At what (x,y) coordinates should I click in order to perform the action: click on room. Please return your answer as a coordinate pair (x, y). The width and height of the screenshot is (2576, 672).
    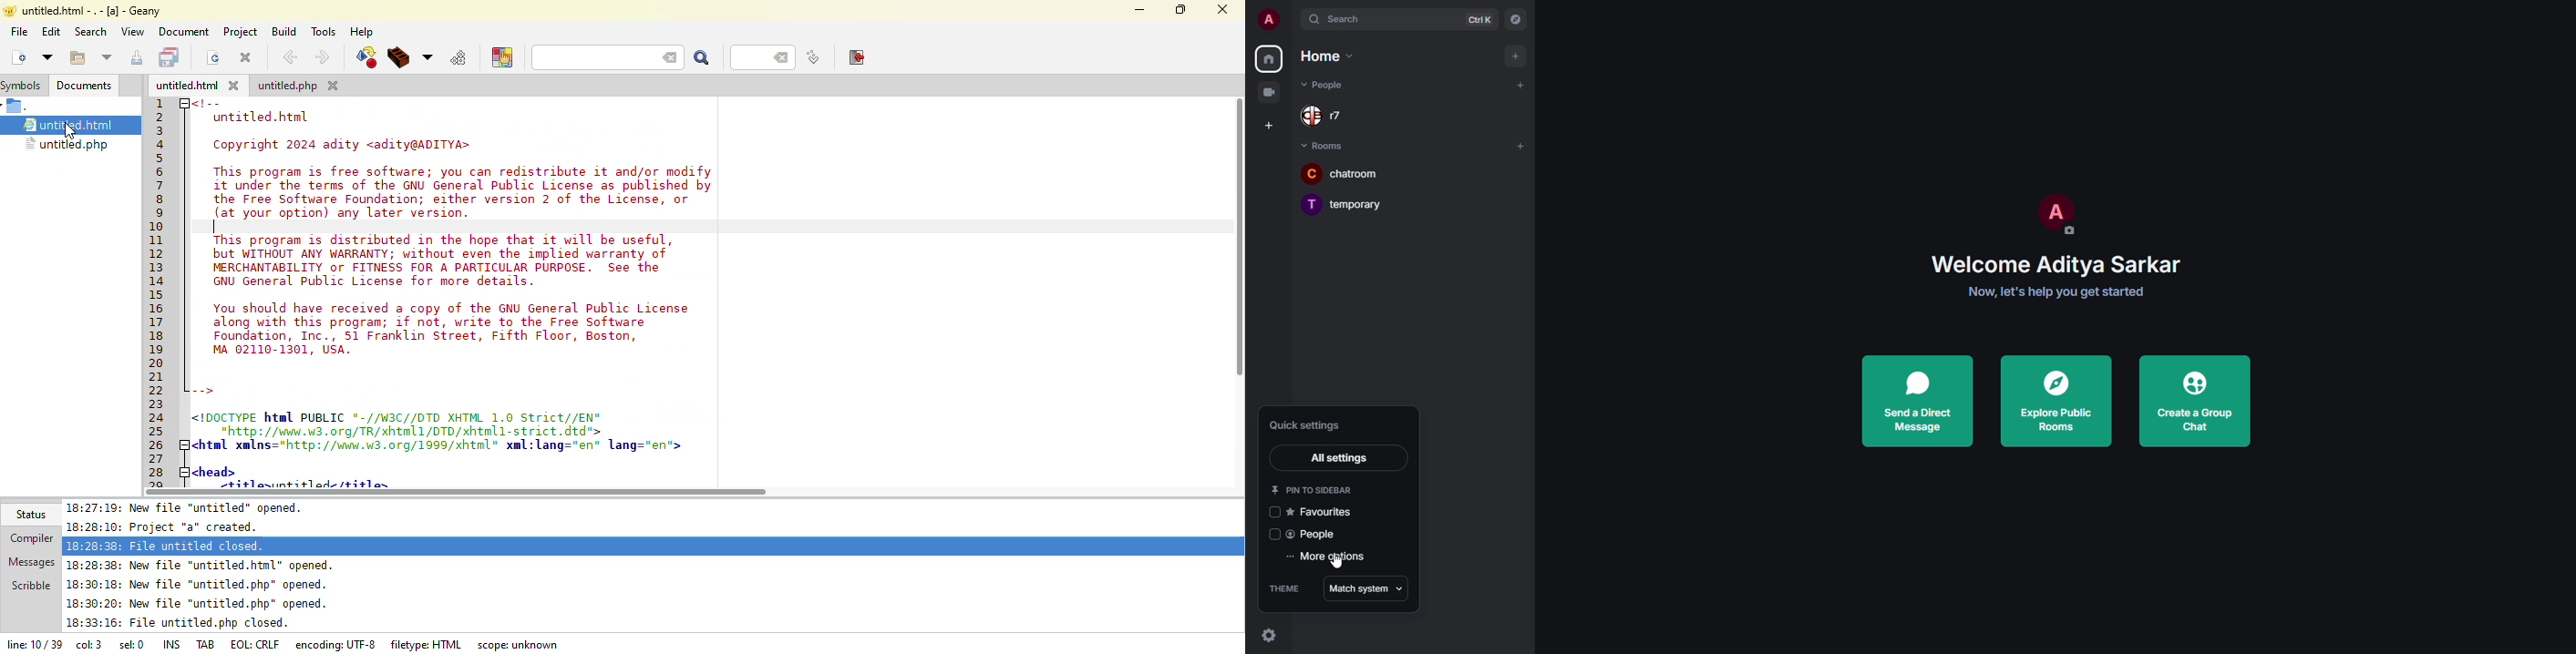
    Looking at the image, I should click on (1347, 204).